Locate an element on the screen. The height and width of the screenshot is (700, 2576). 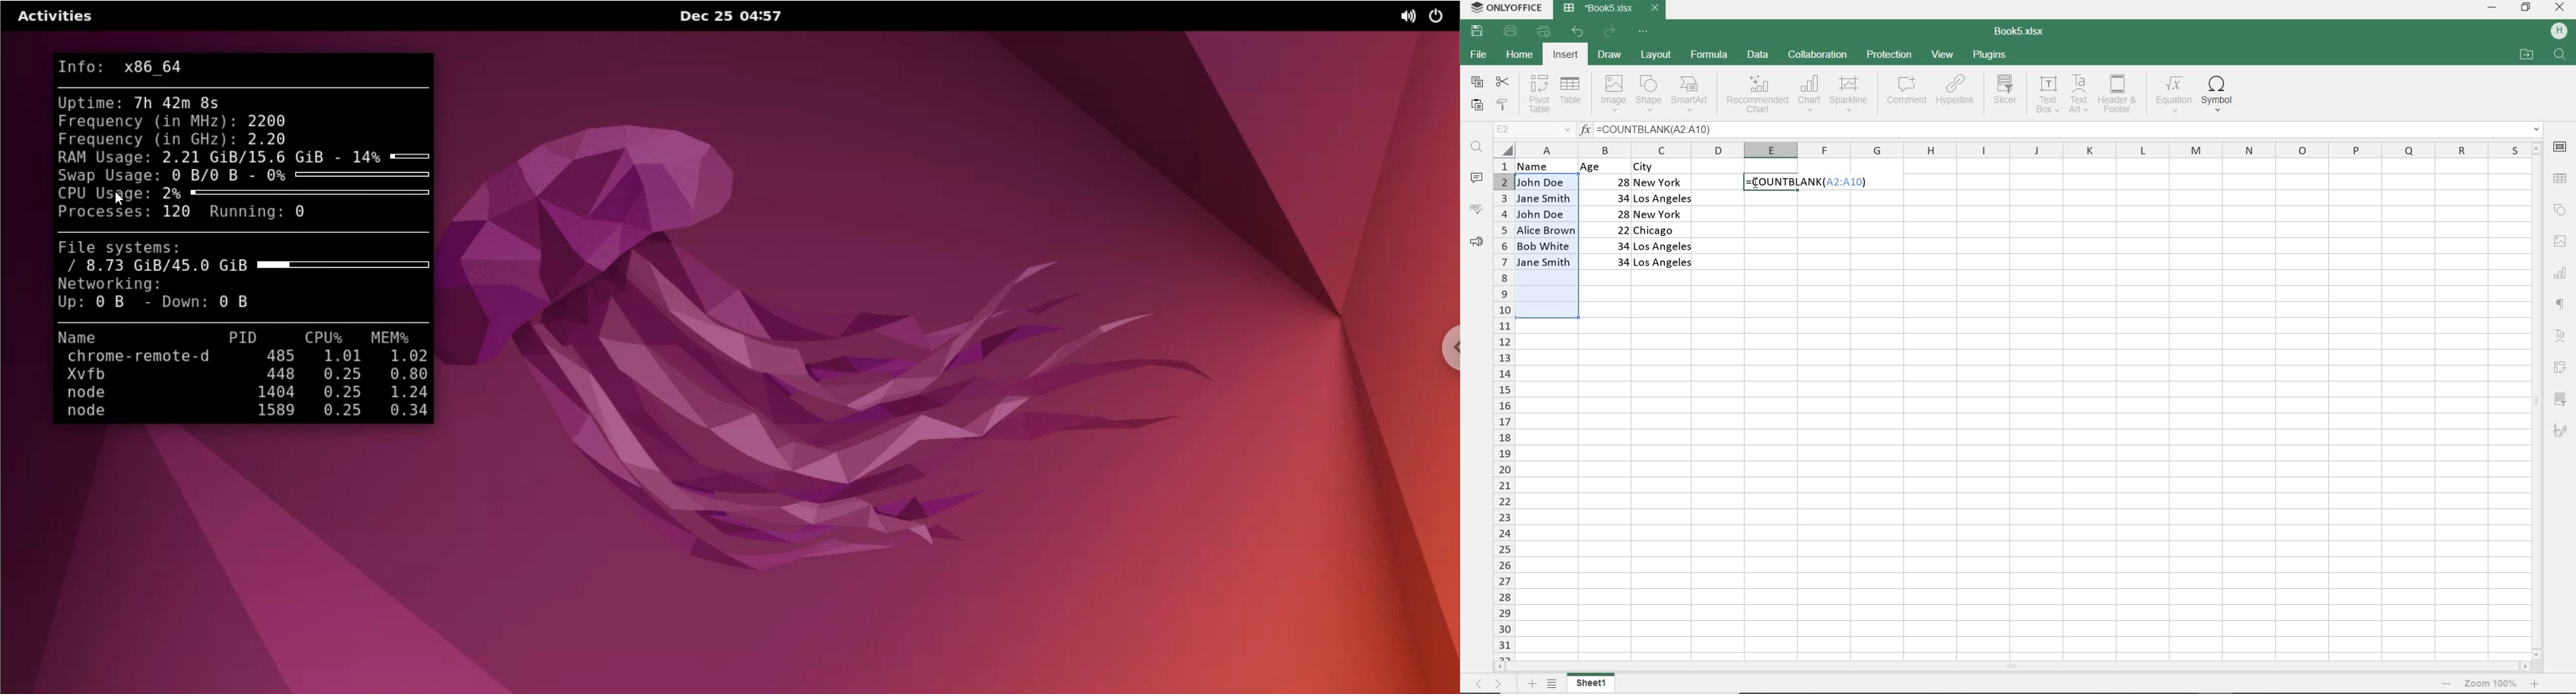
SPARKLINE is located at coordinates (1849, 95).